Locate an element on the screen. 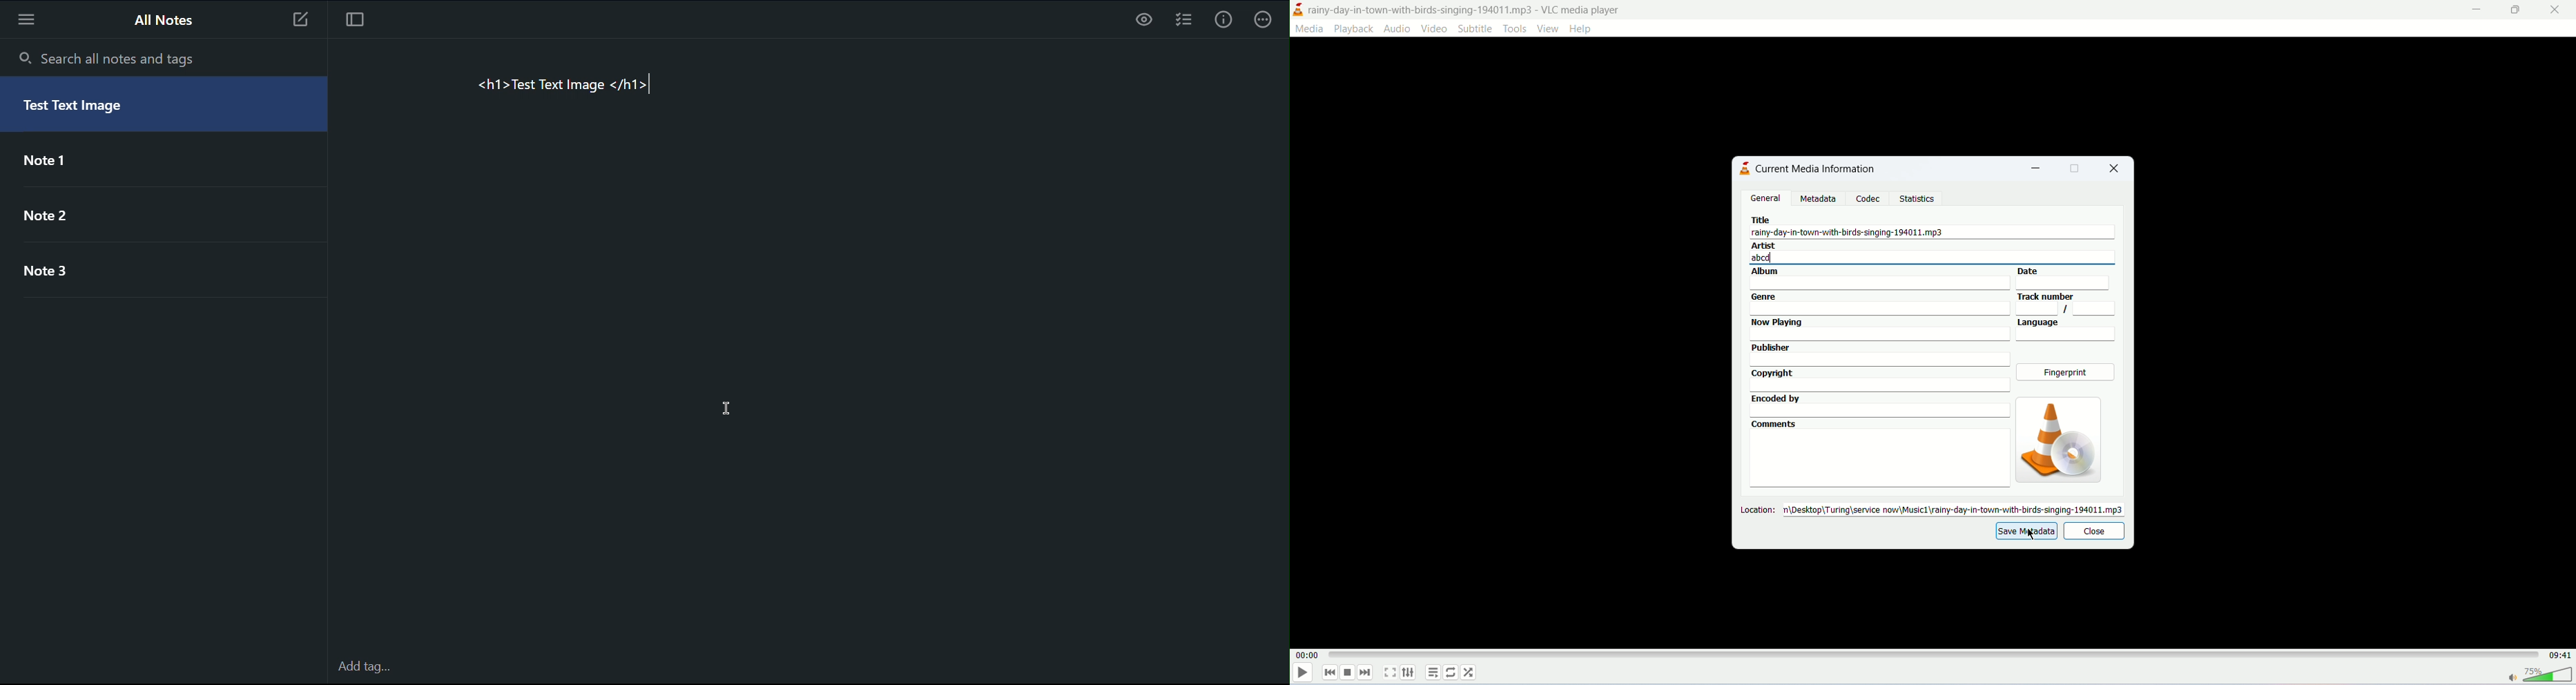 The height and width of the screenshot is (700, 2576). Test Text Image is located at coordinates (93, 110).